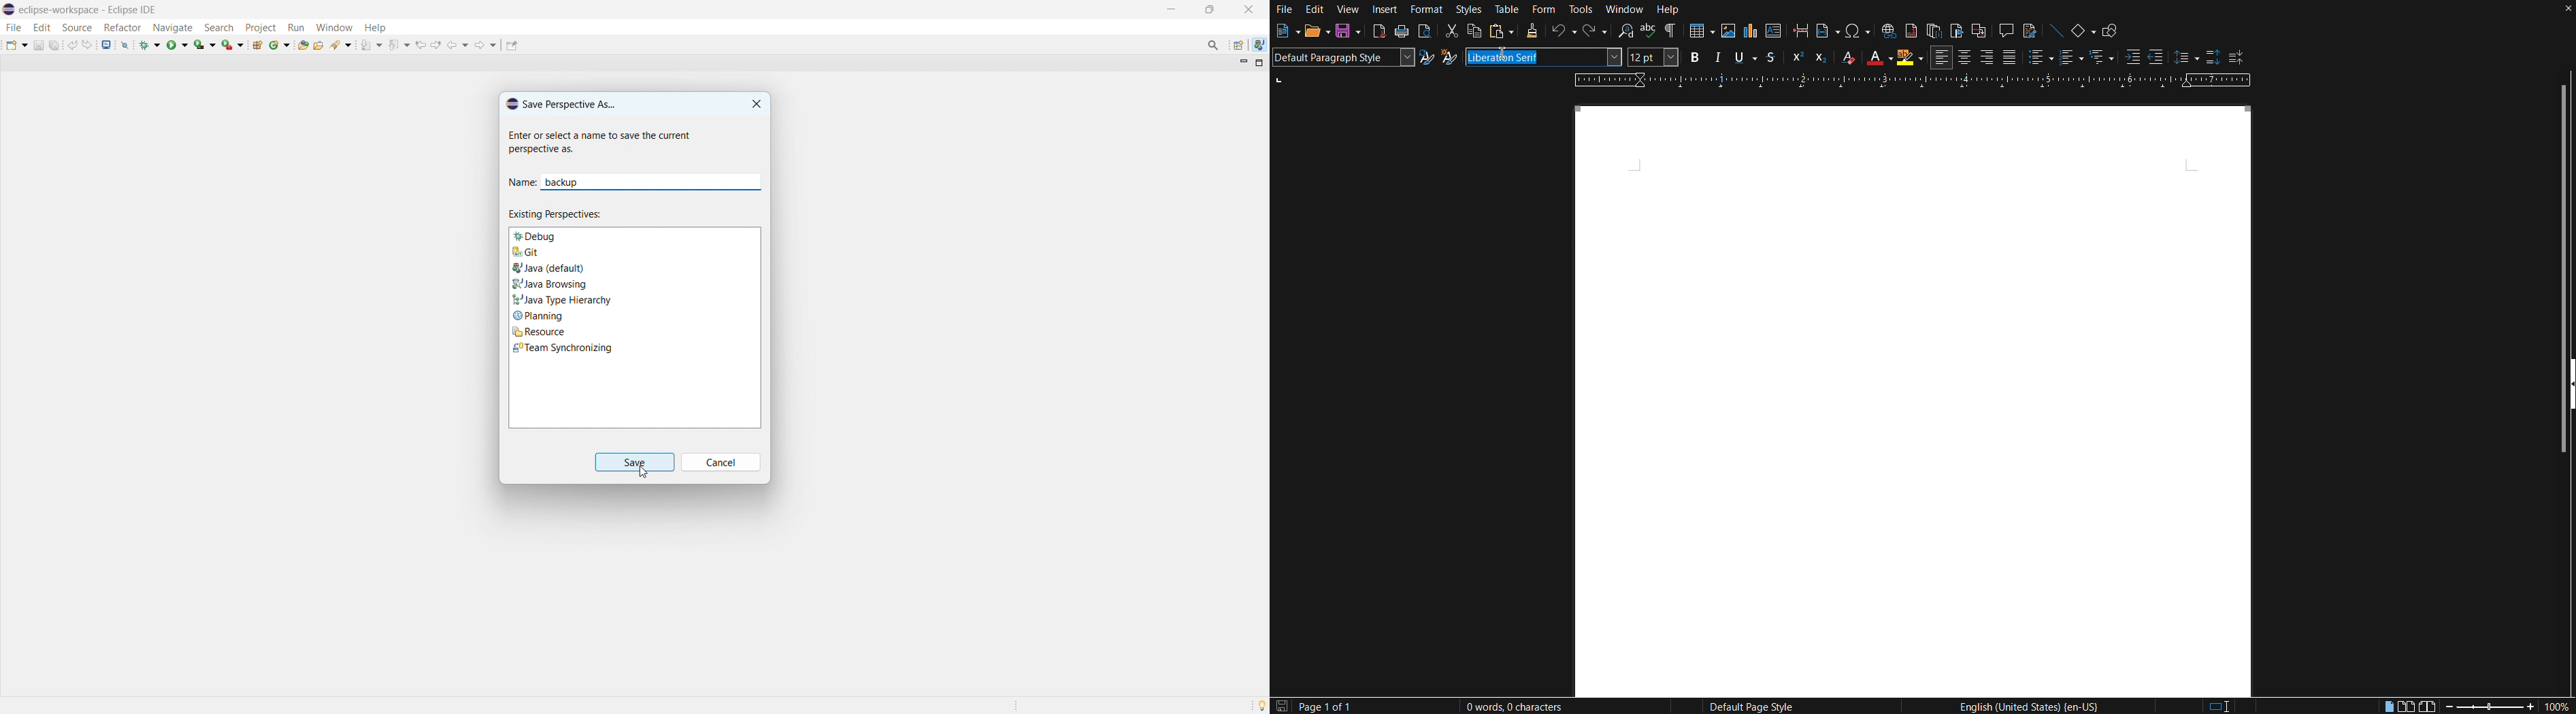 The height and width of the screenshot is (728, 2576). What do you see at coordinates (1718, 57) in the screenshot?
I see `Italics` at bounding box center [1718, 57].